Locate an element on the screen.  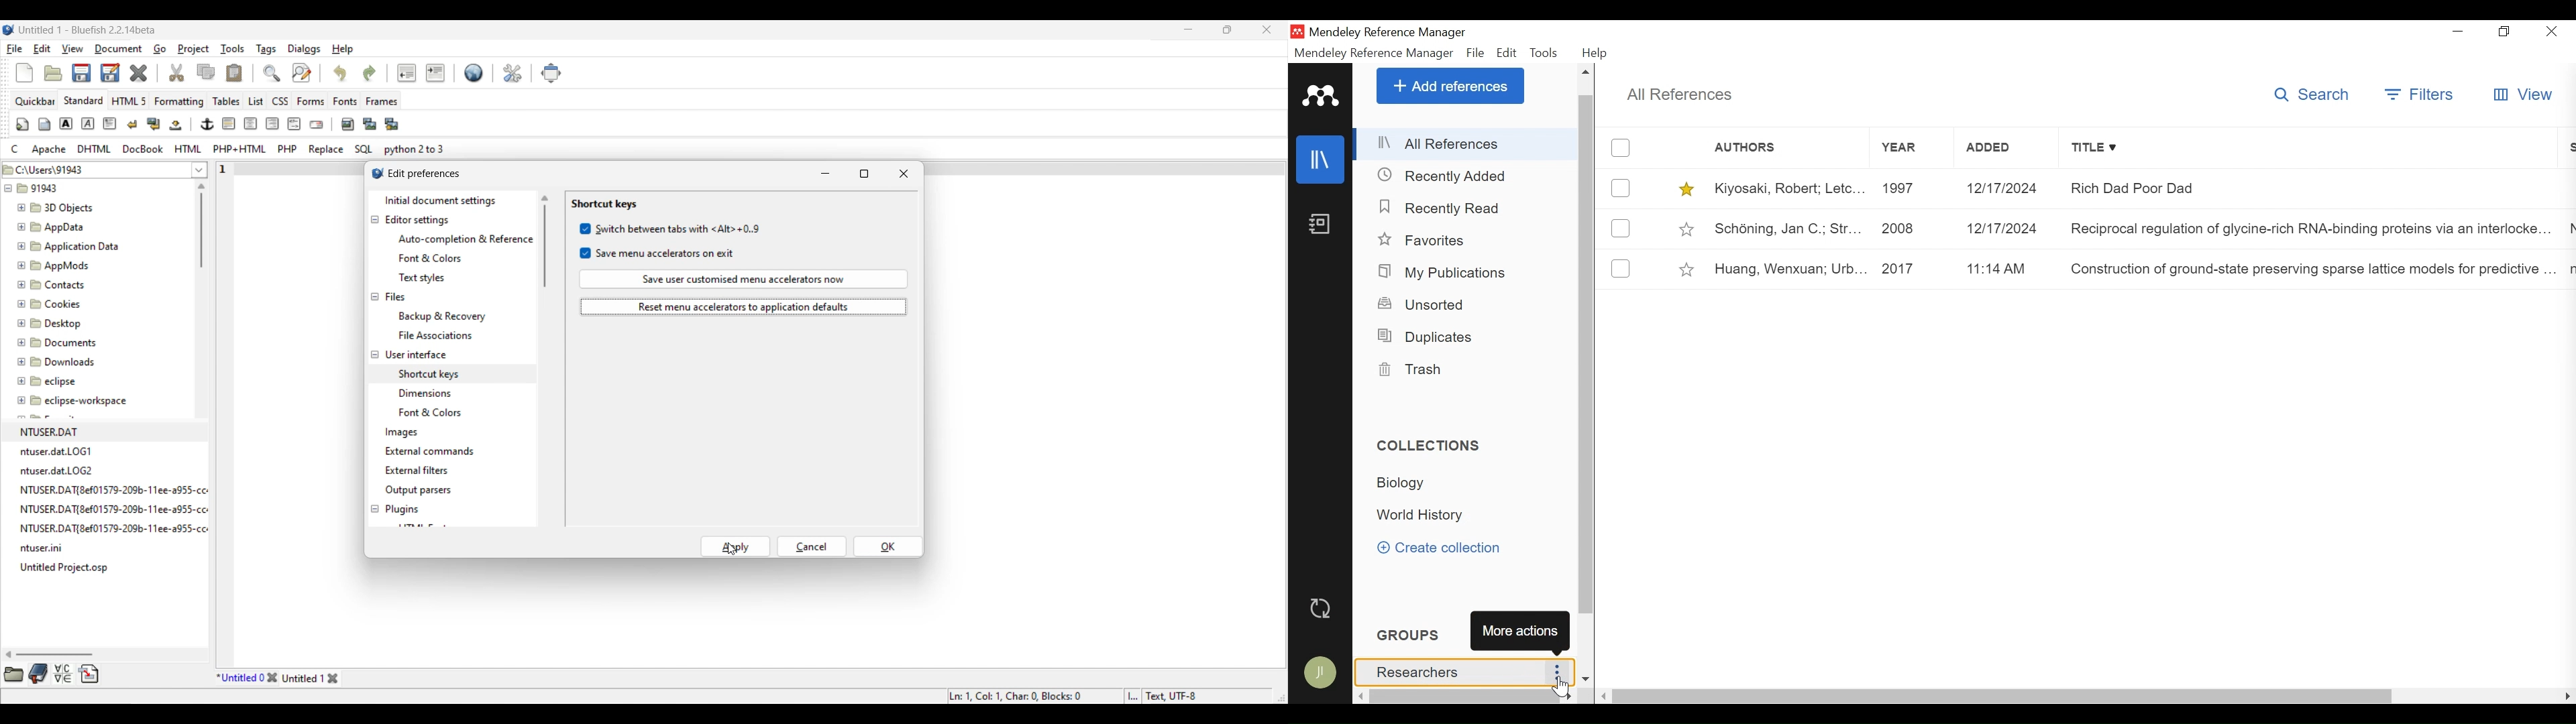
Save is located at coordinates (95, 72).